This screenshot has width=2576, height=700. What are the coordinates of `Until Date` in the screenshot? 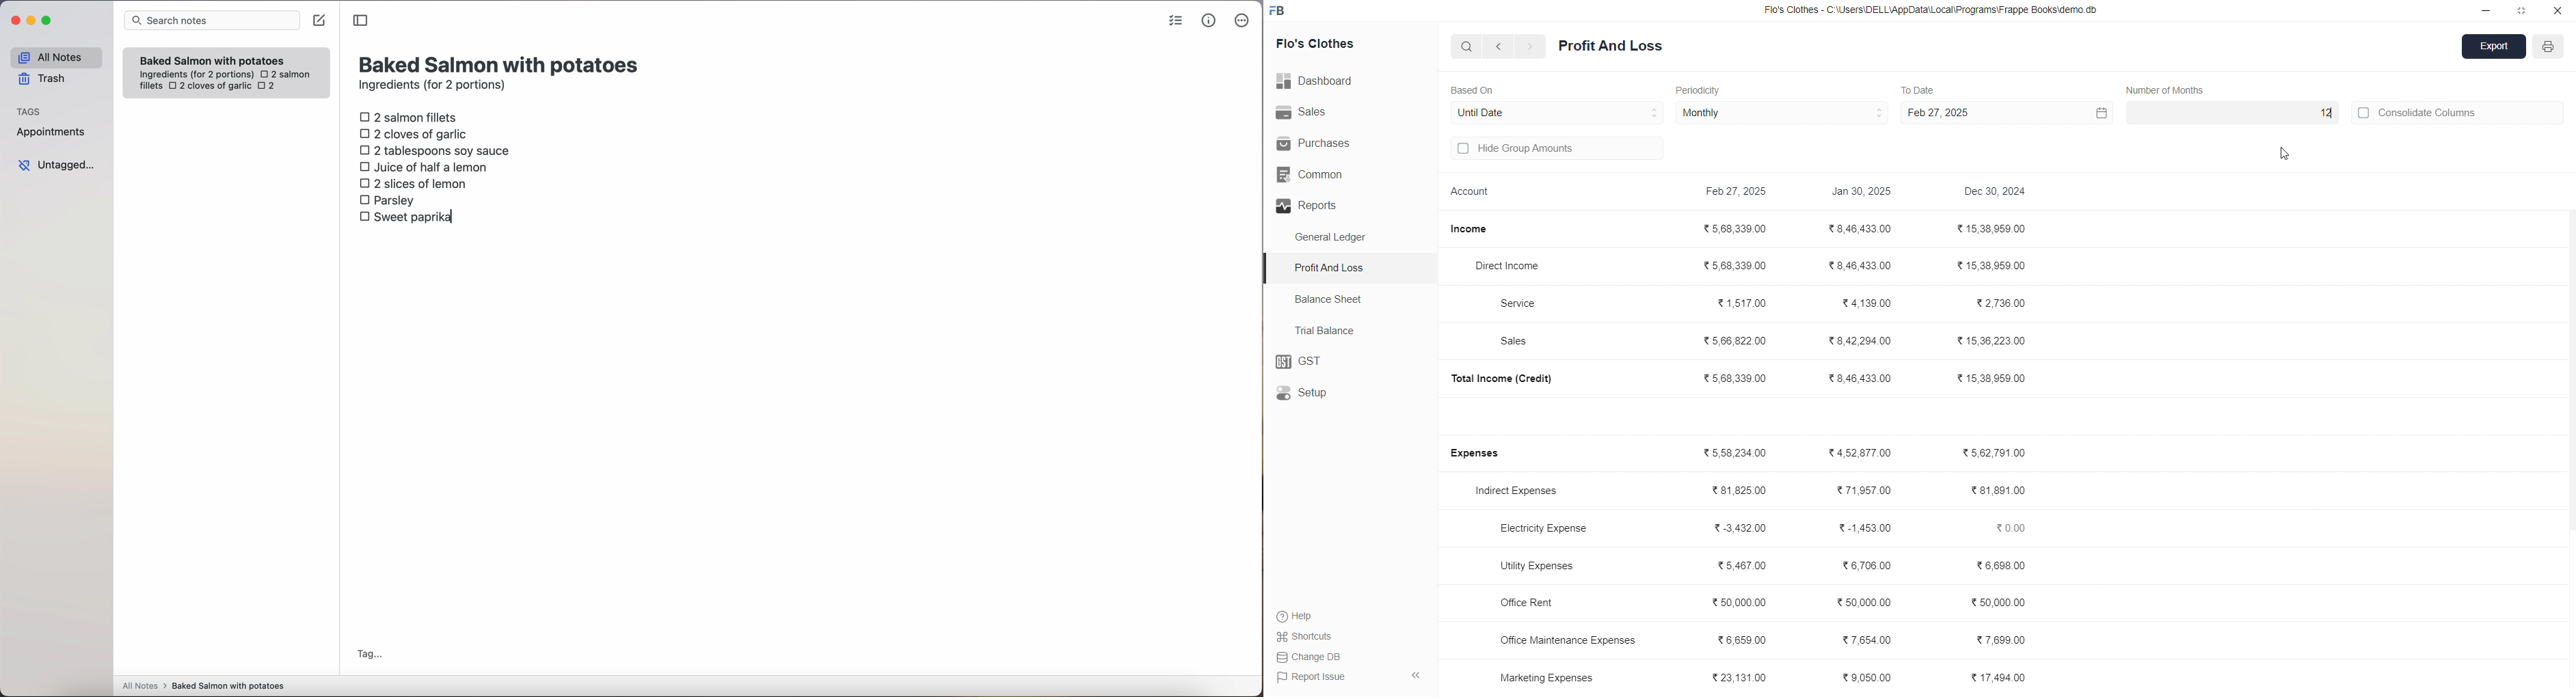 It's located at (1557, 111).